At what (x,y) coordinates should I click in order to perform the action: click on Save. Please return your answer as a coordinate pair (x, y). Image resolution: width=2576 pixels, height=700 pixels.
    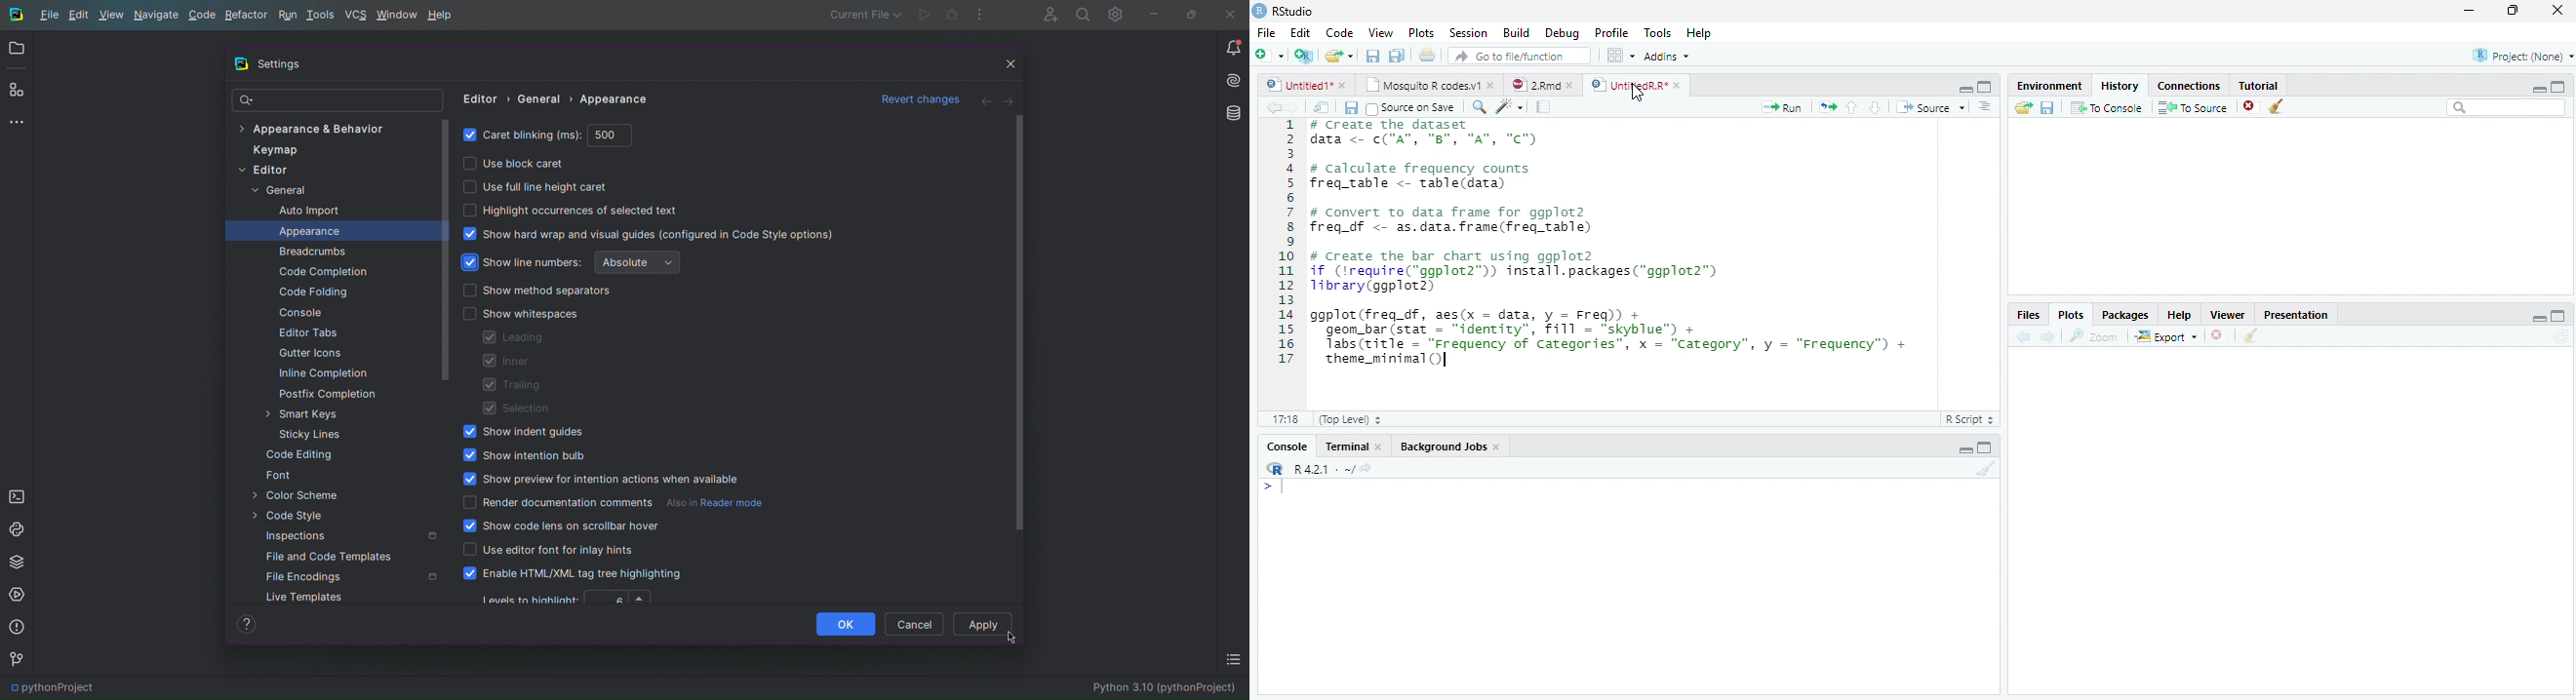
    Looking at the image, I should click on (2046, 110).